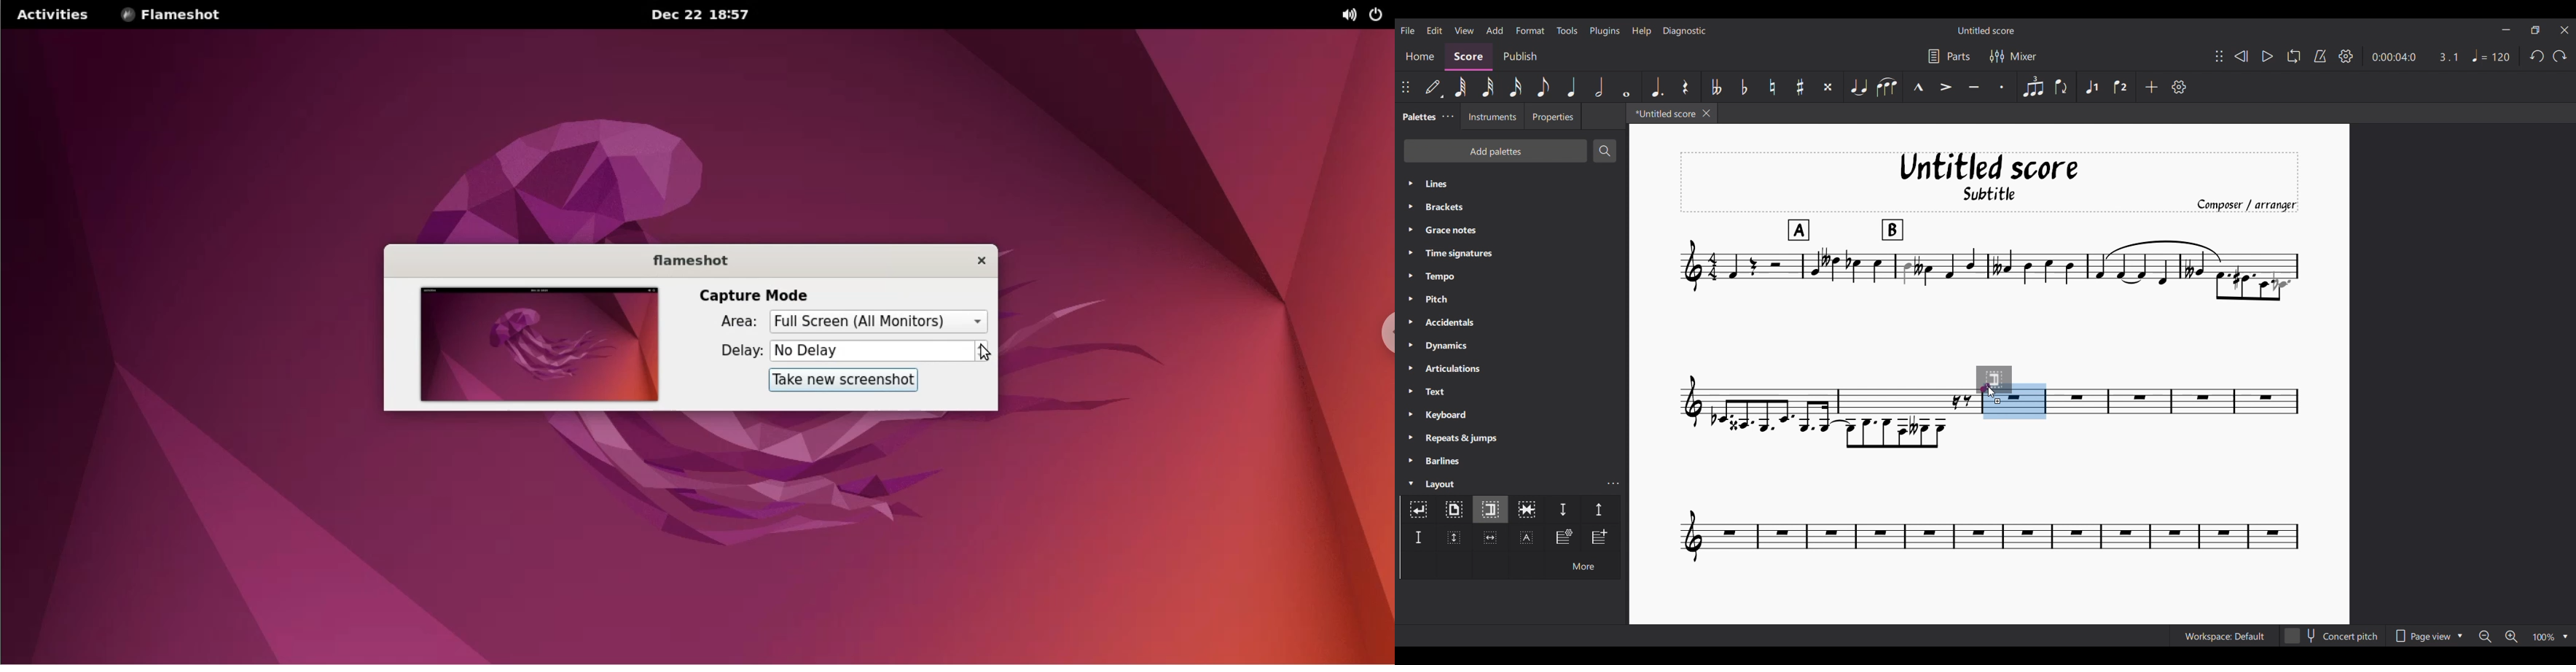  Describe the element at coordinates (1918, 87) in the screenshot. I see `Marcato` at that location.